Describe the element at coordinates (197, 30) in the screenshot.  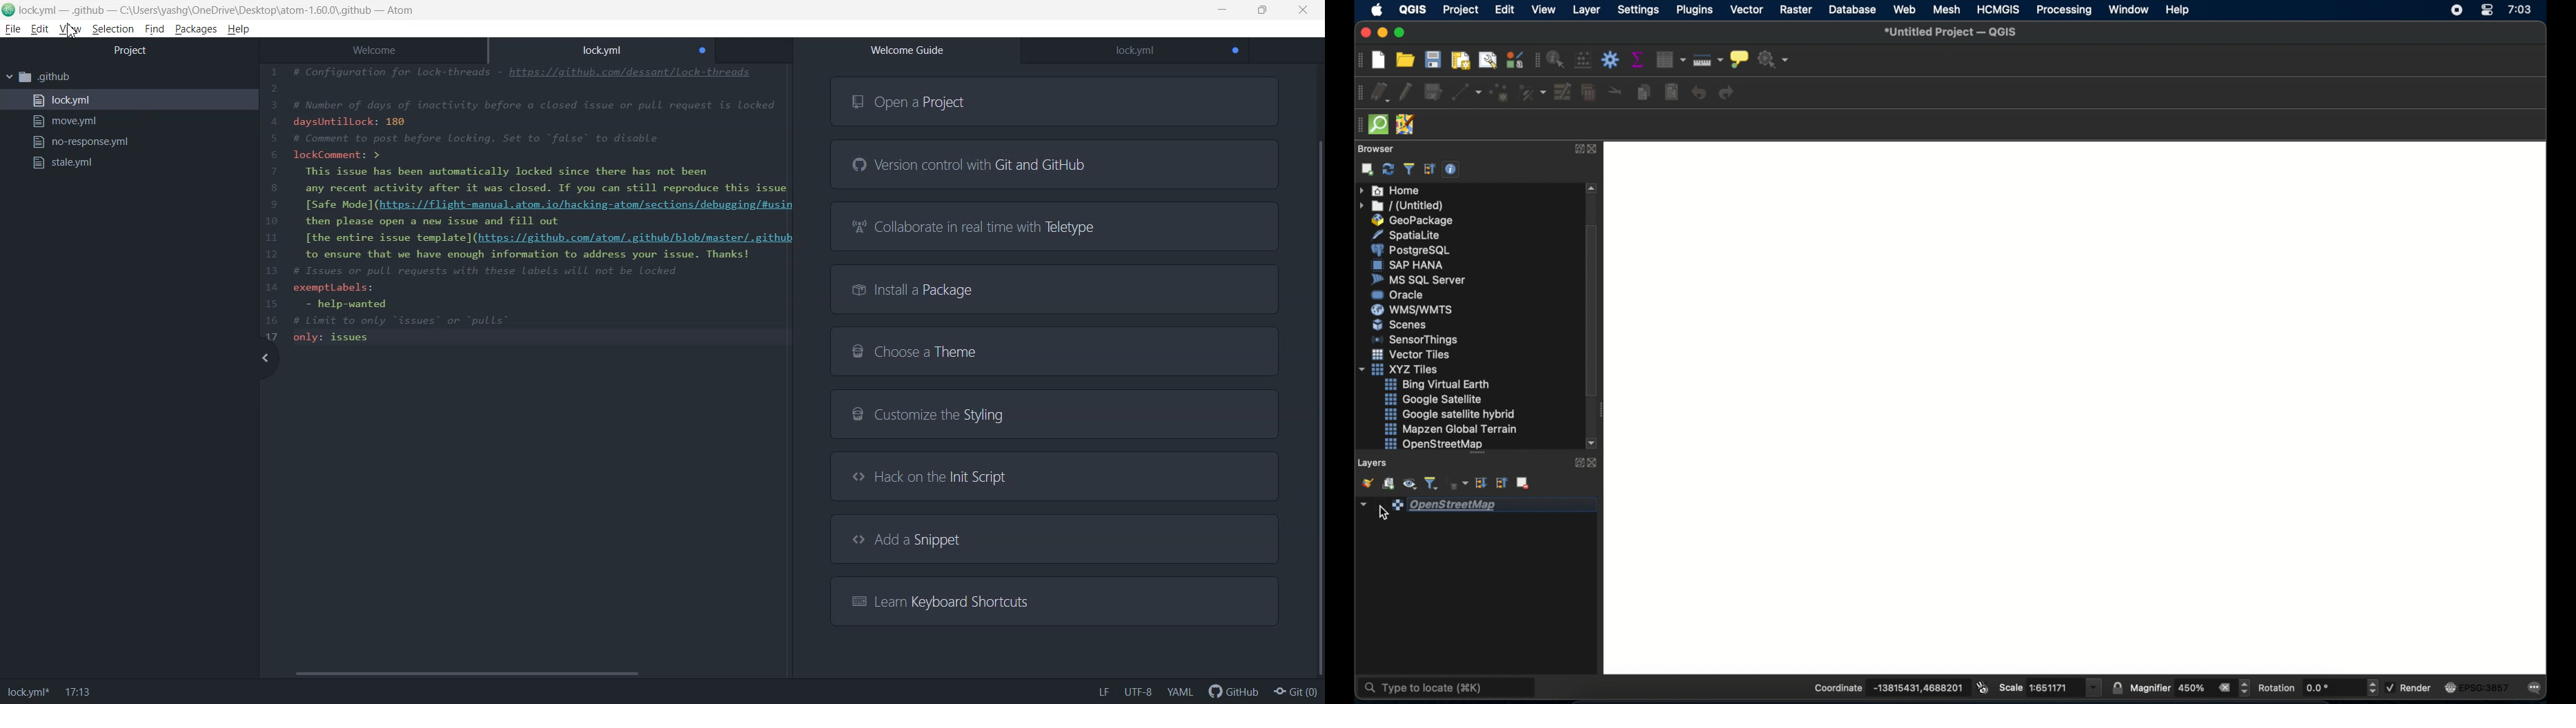
I see `Packages` at that location.